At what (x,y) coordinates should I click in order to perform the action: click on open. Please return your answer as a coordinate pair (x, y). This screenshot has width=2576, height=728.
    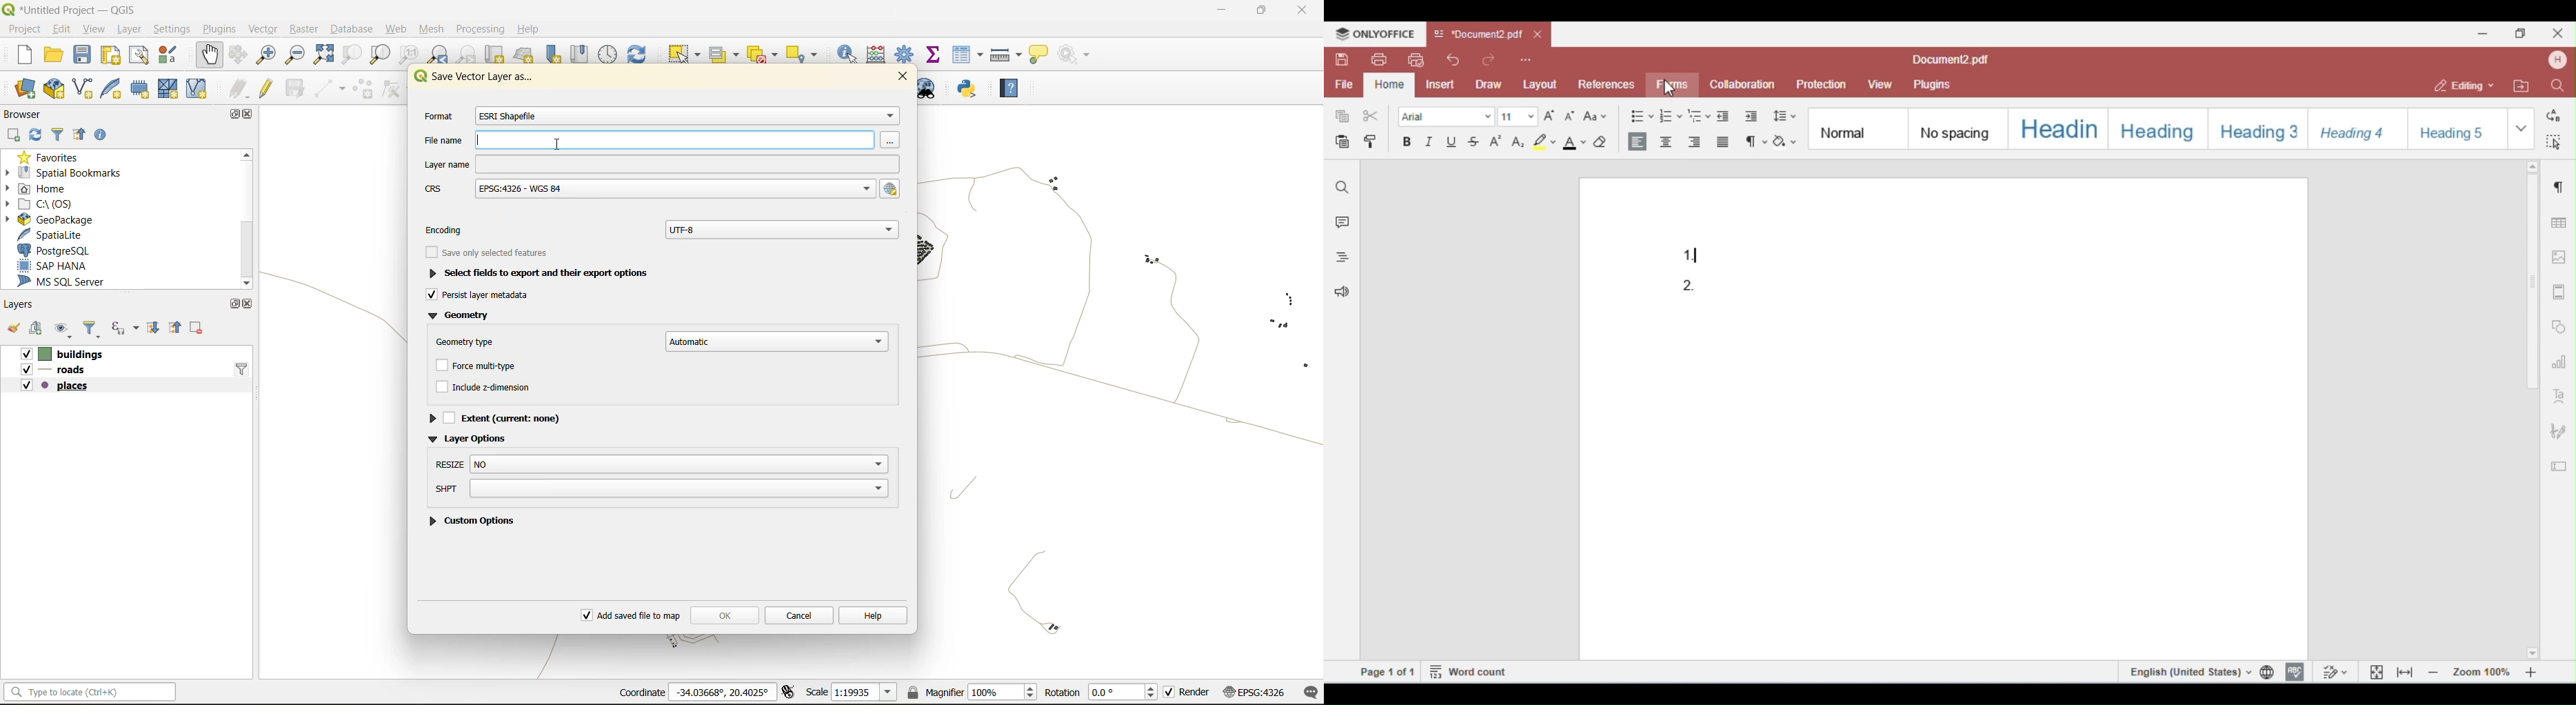
    Looking at the image, I should click on (57, 54).